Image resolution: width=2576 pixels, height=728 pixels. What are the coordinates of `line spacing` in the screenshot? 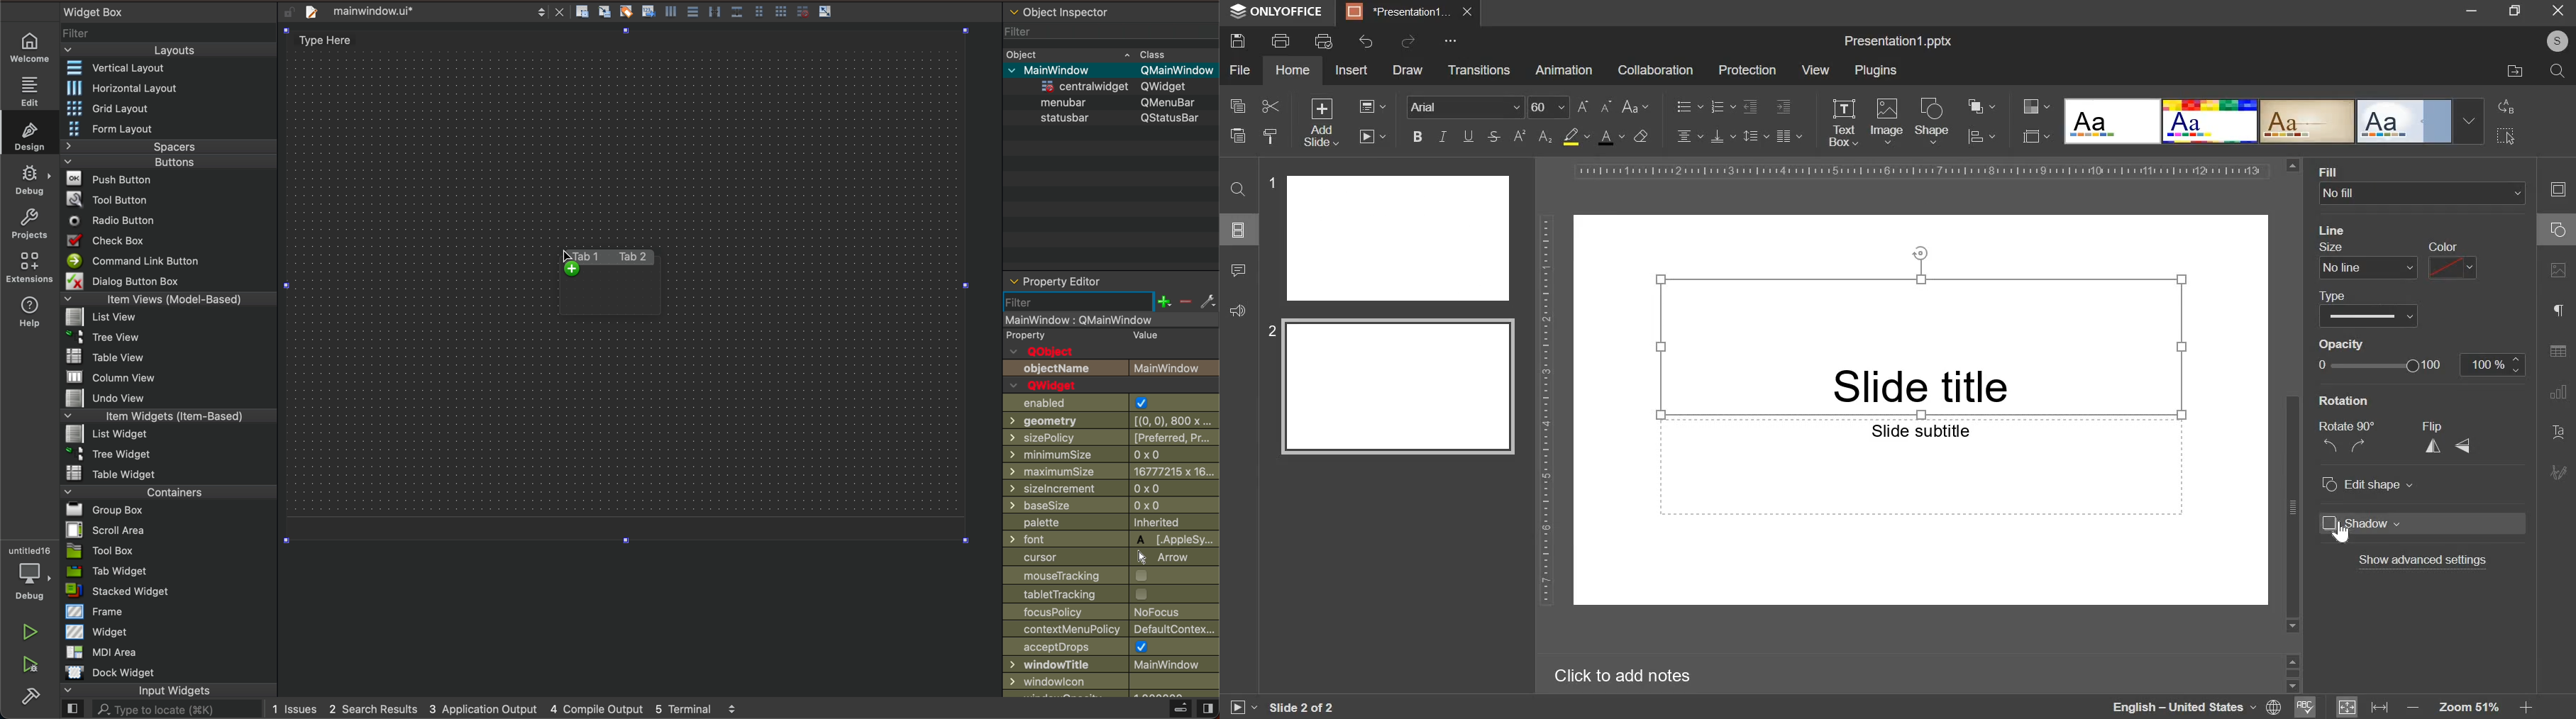 It's located at (1757, 135).